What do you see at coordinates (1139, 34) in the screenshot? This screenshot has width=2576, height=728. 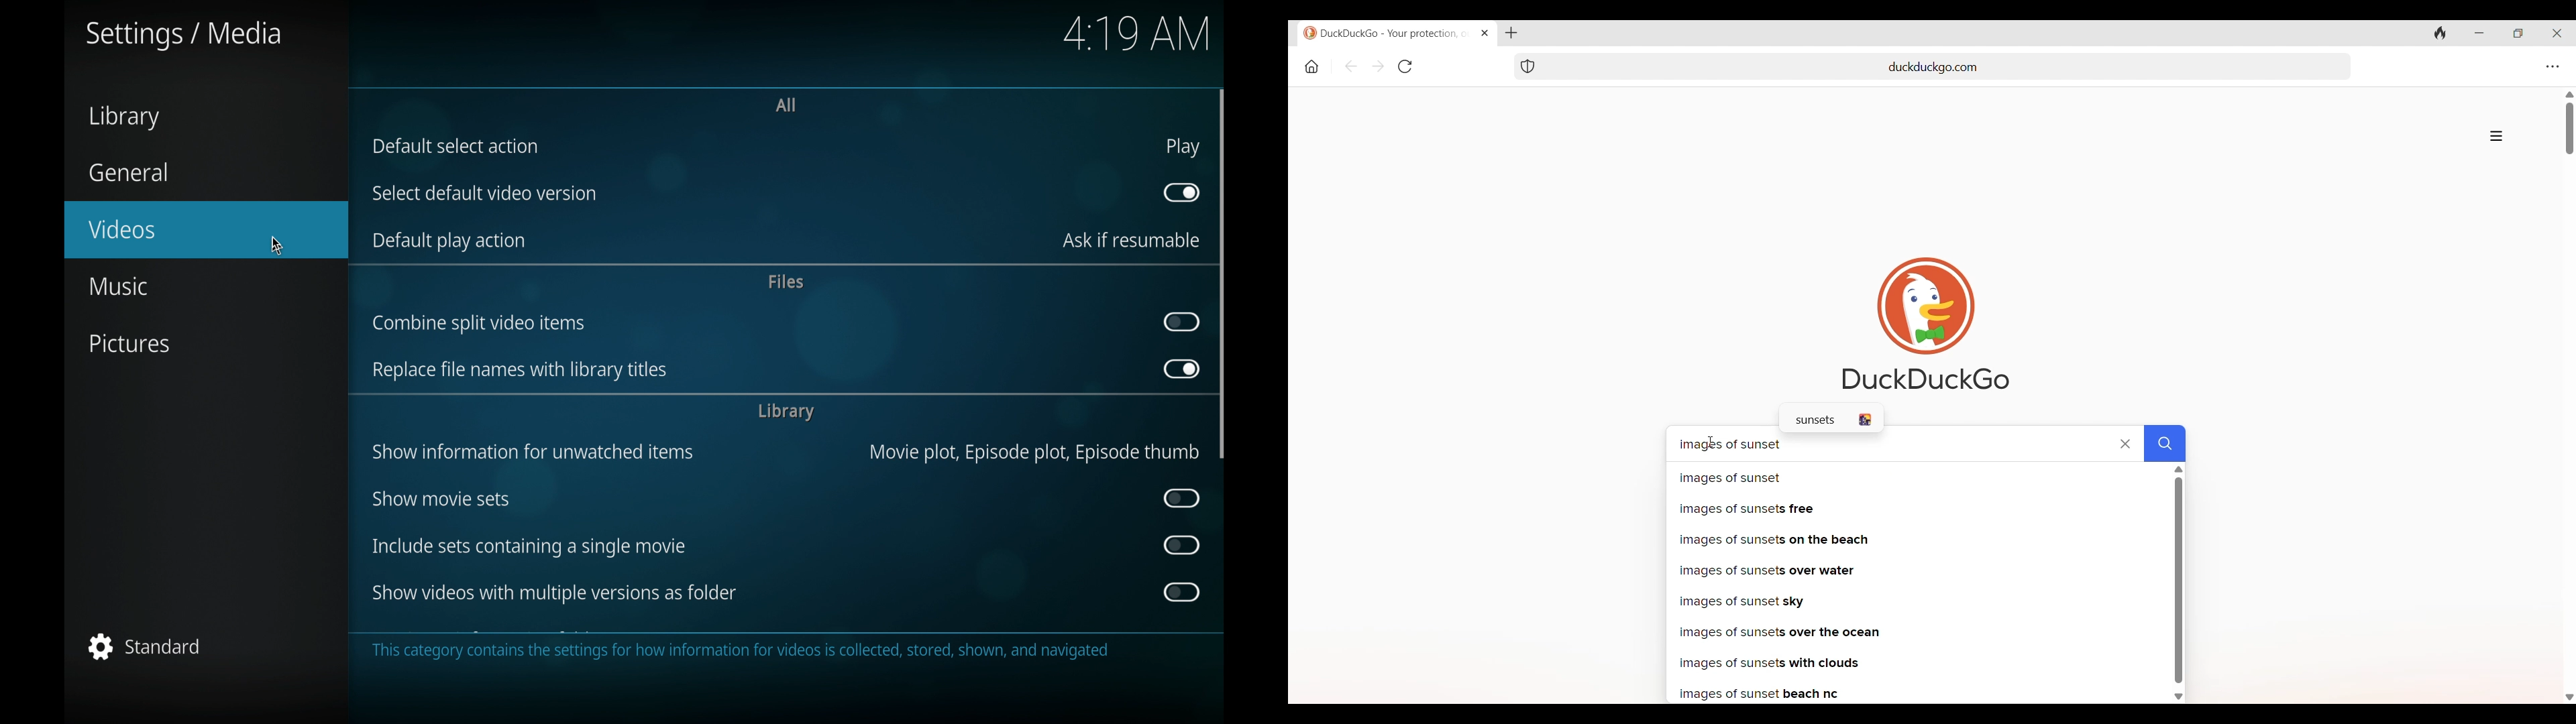 I see `time` at bounding box center [1139, 34].